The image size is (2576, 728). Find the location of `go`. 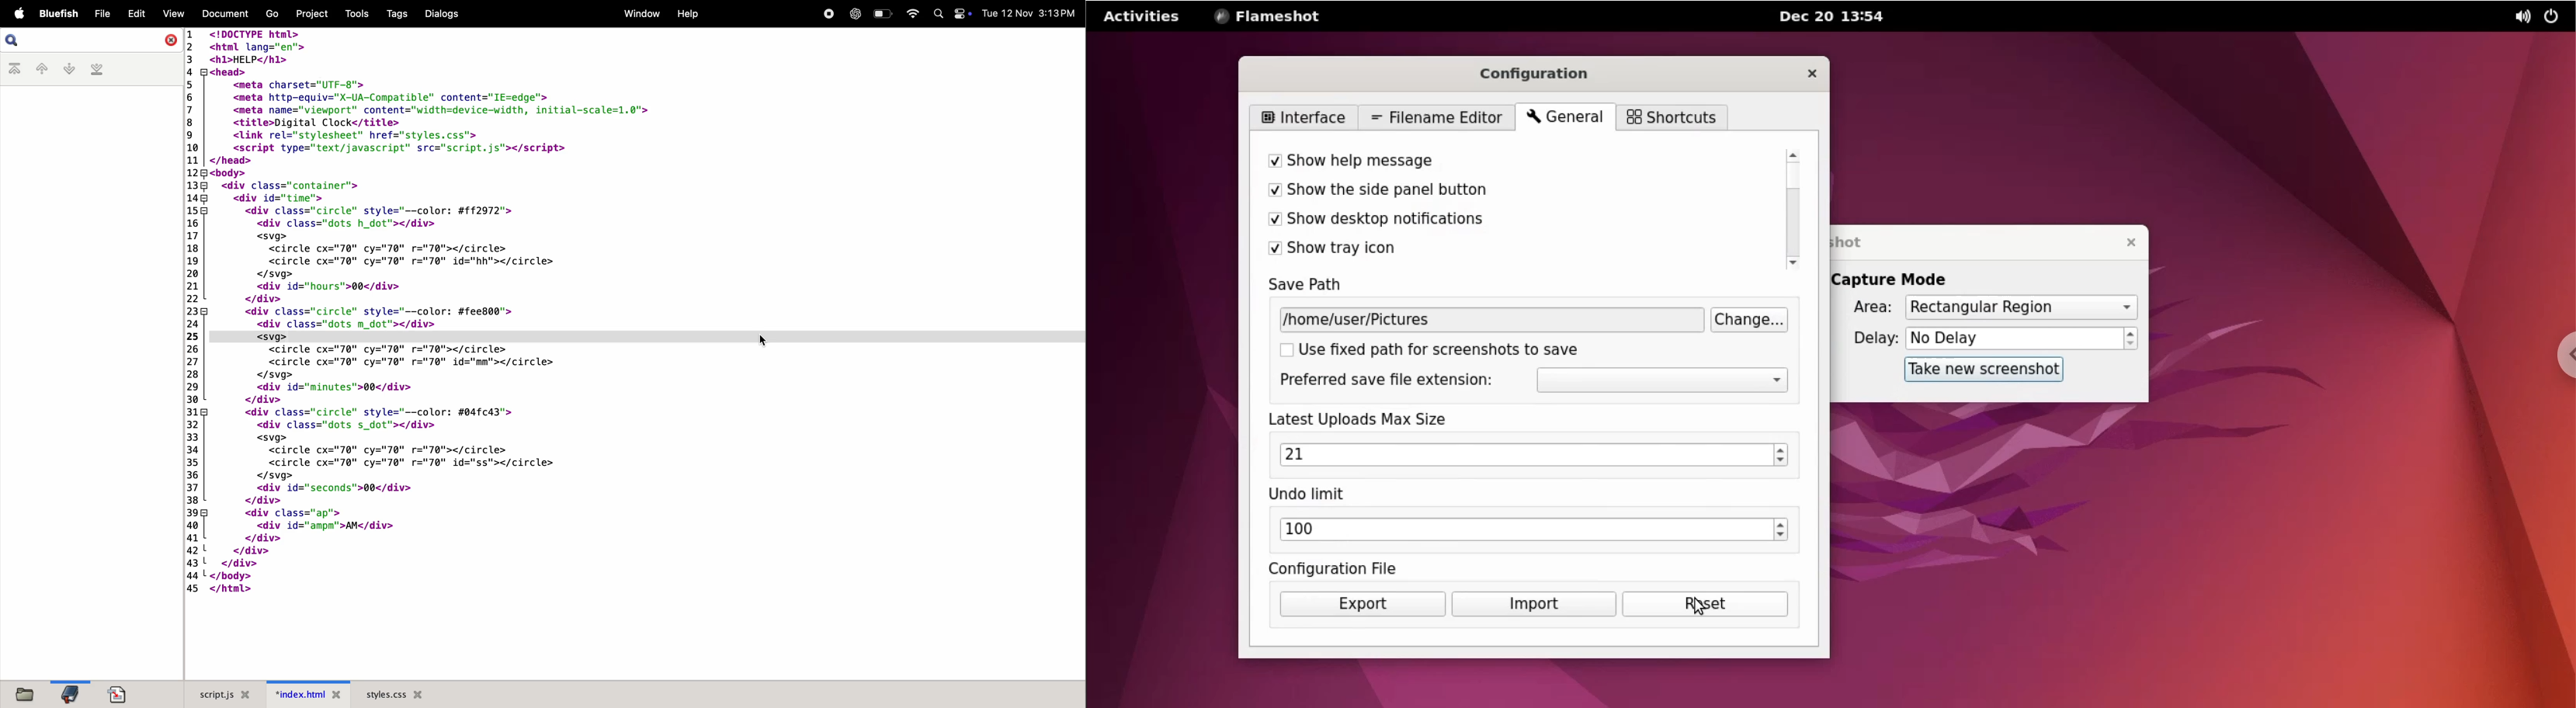

go is located at coordinates (270, 15).